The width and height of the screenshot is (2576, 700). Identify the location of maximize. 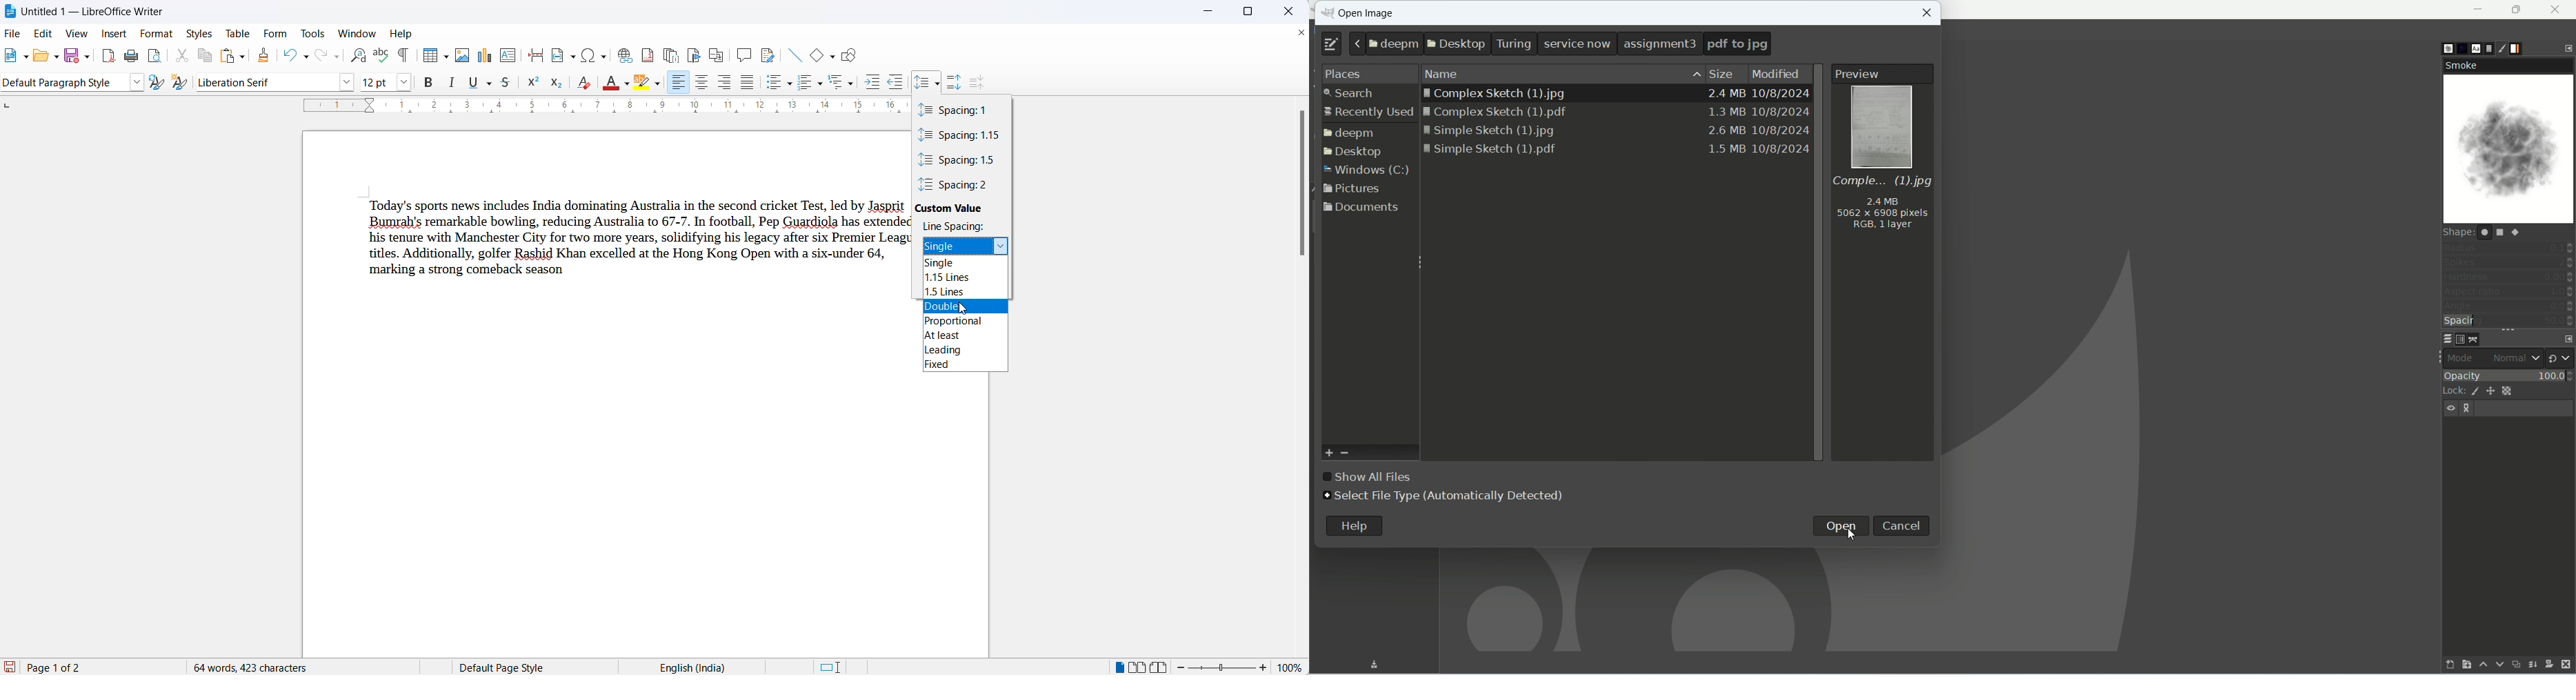
(1252, 12).